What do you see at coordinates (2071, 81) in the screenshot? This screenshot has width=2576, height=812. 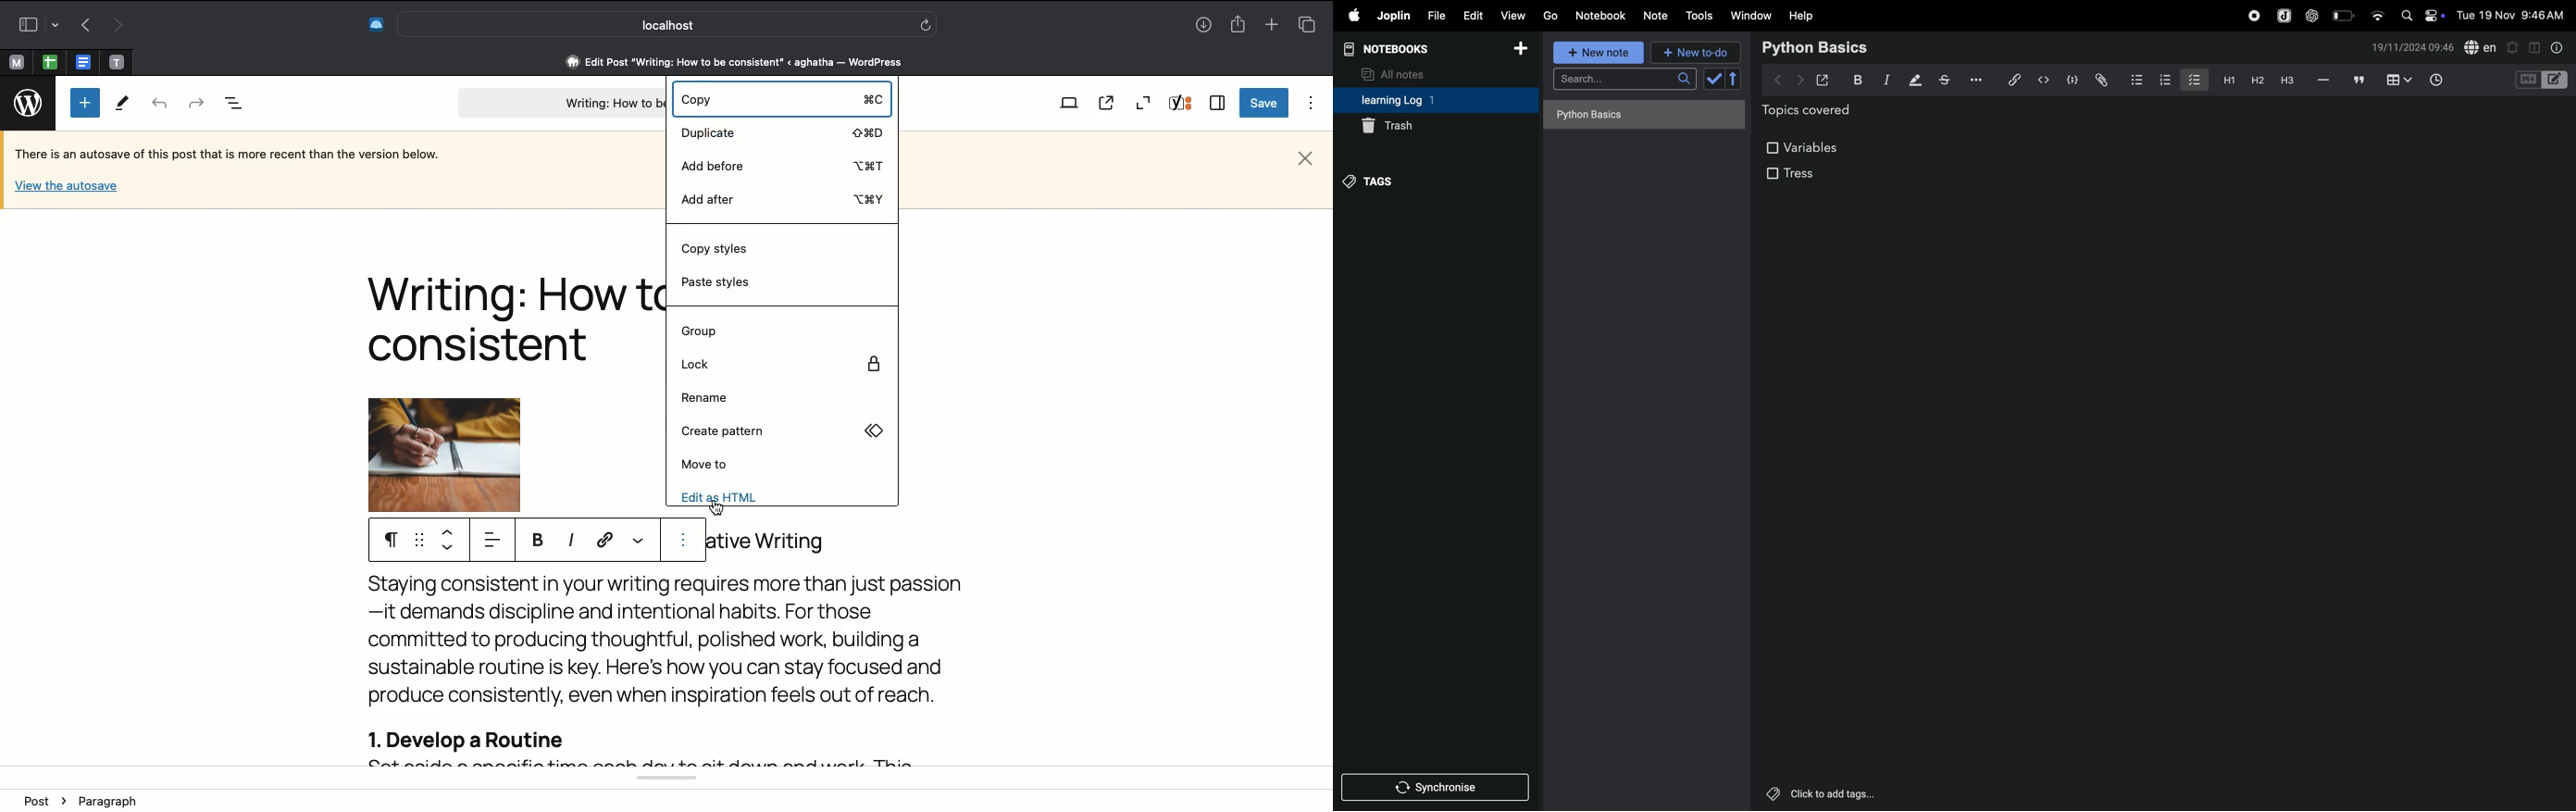 I see `code block` at bounding box center [2071, 81].